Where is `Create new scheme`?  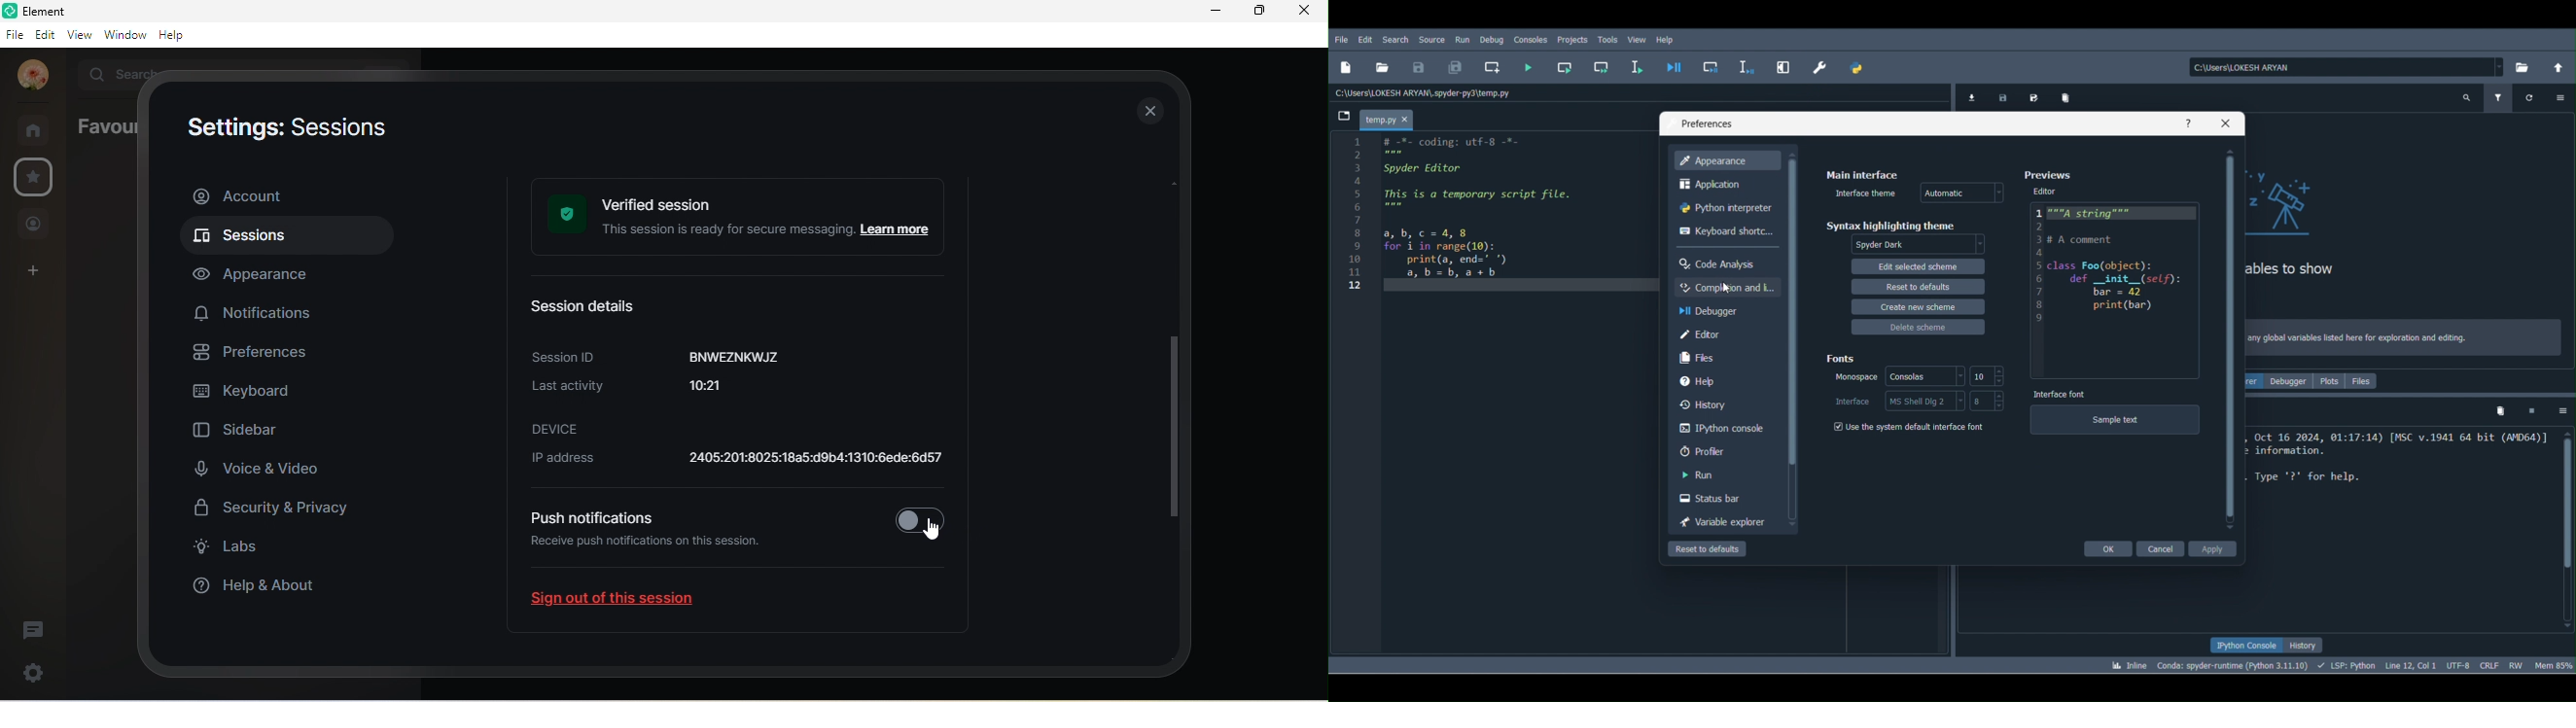 Create new scheme is located at coordinates (1913, 307).